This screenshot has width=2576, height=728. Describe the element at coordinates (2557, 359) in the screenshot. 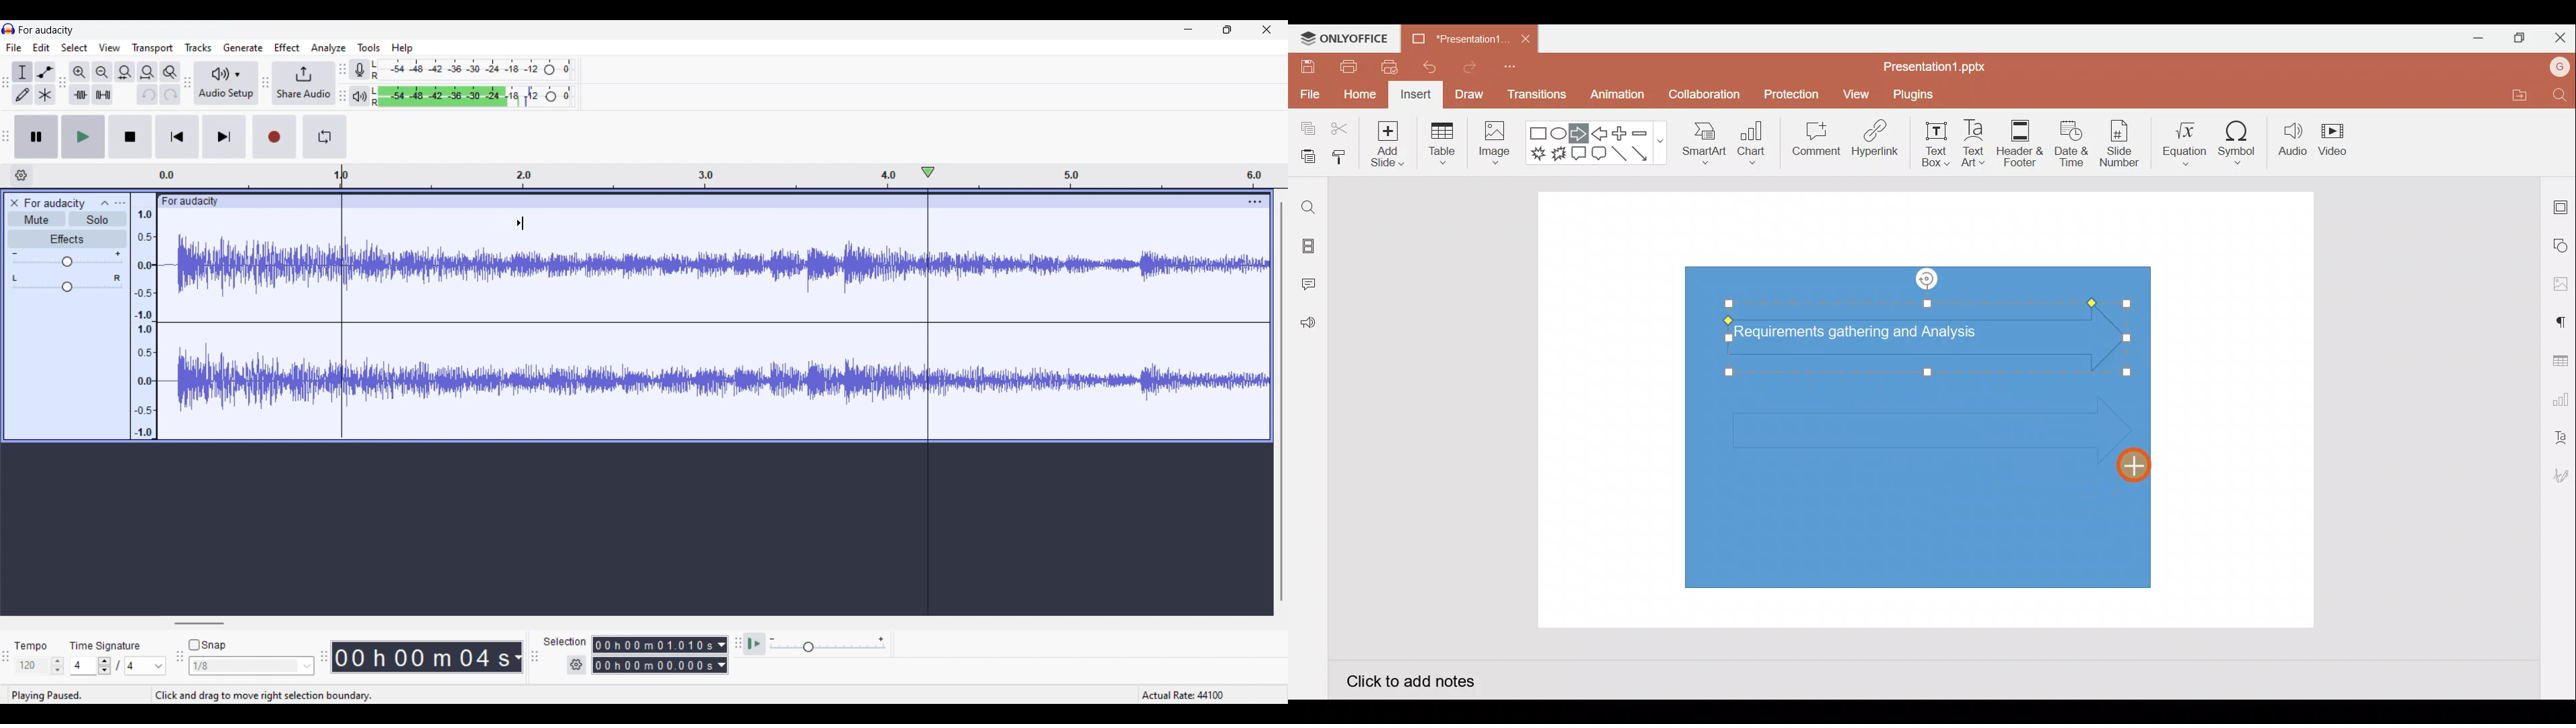

I see `Table settings` at that location.